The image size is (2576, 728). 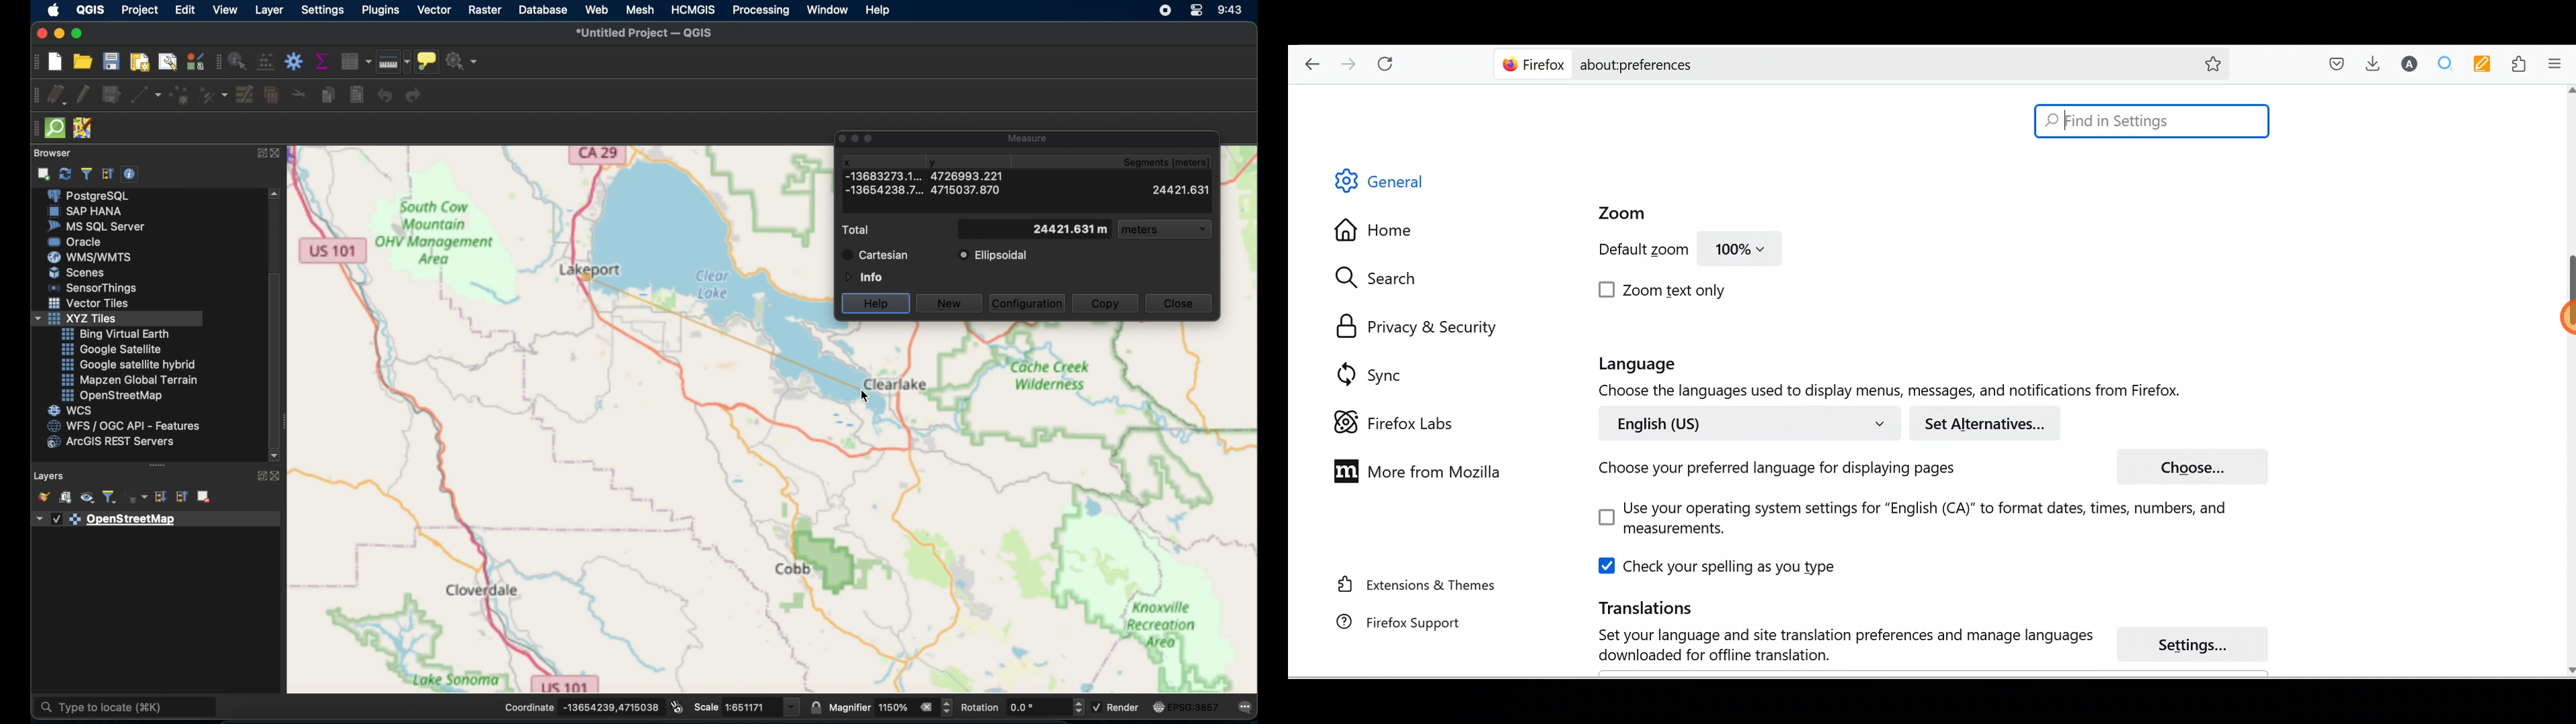 I want to click on More from Mozilla, so click(x=1413, y=470).